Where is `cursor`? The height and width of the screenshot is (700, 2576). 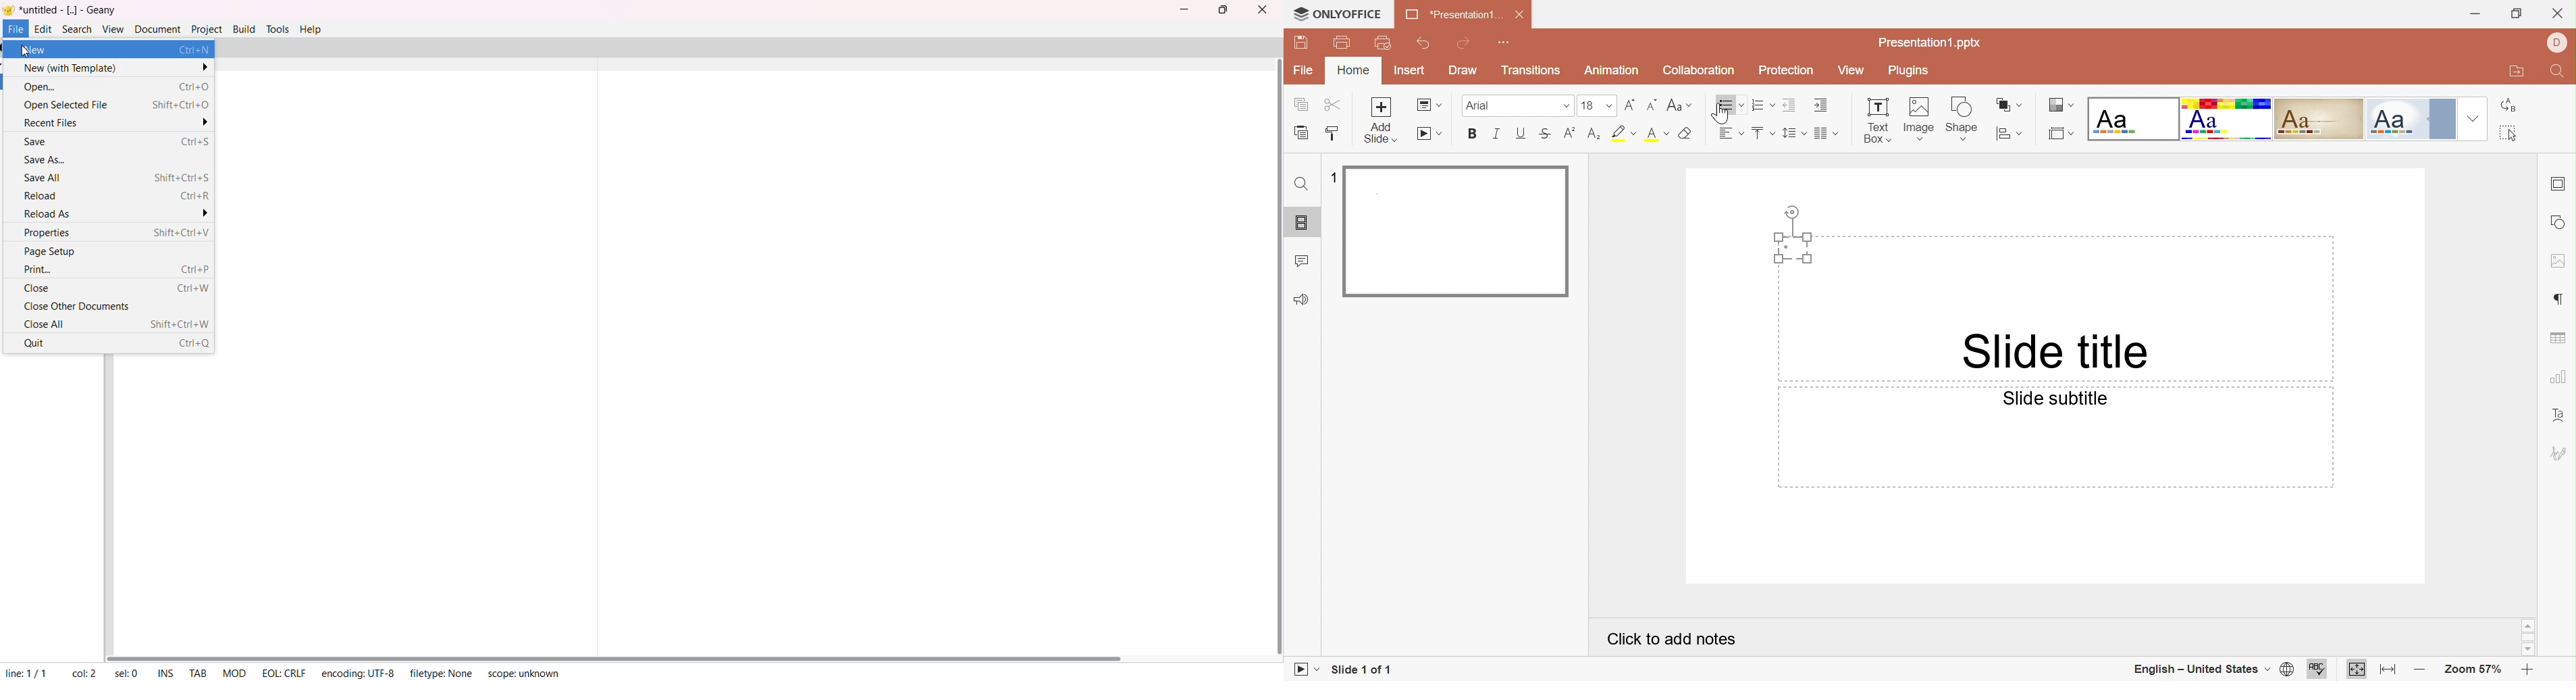 cursor is located at coordinates (1298, 13).